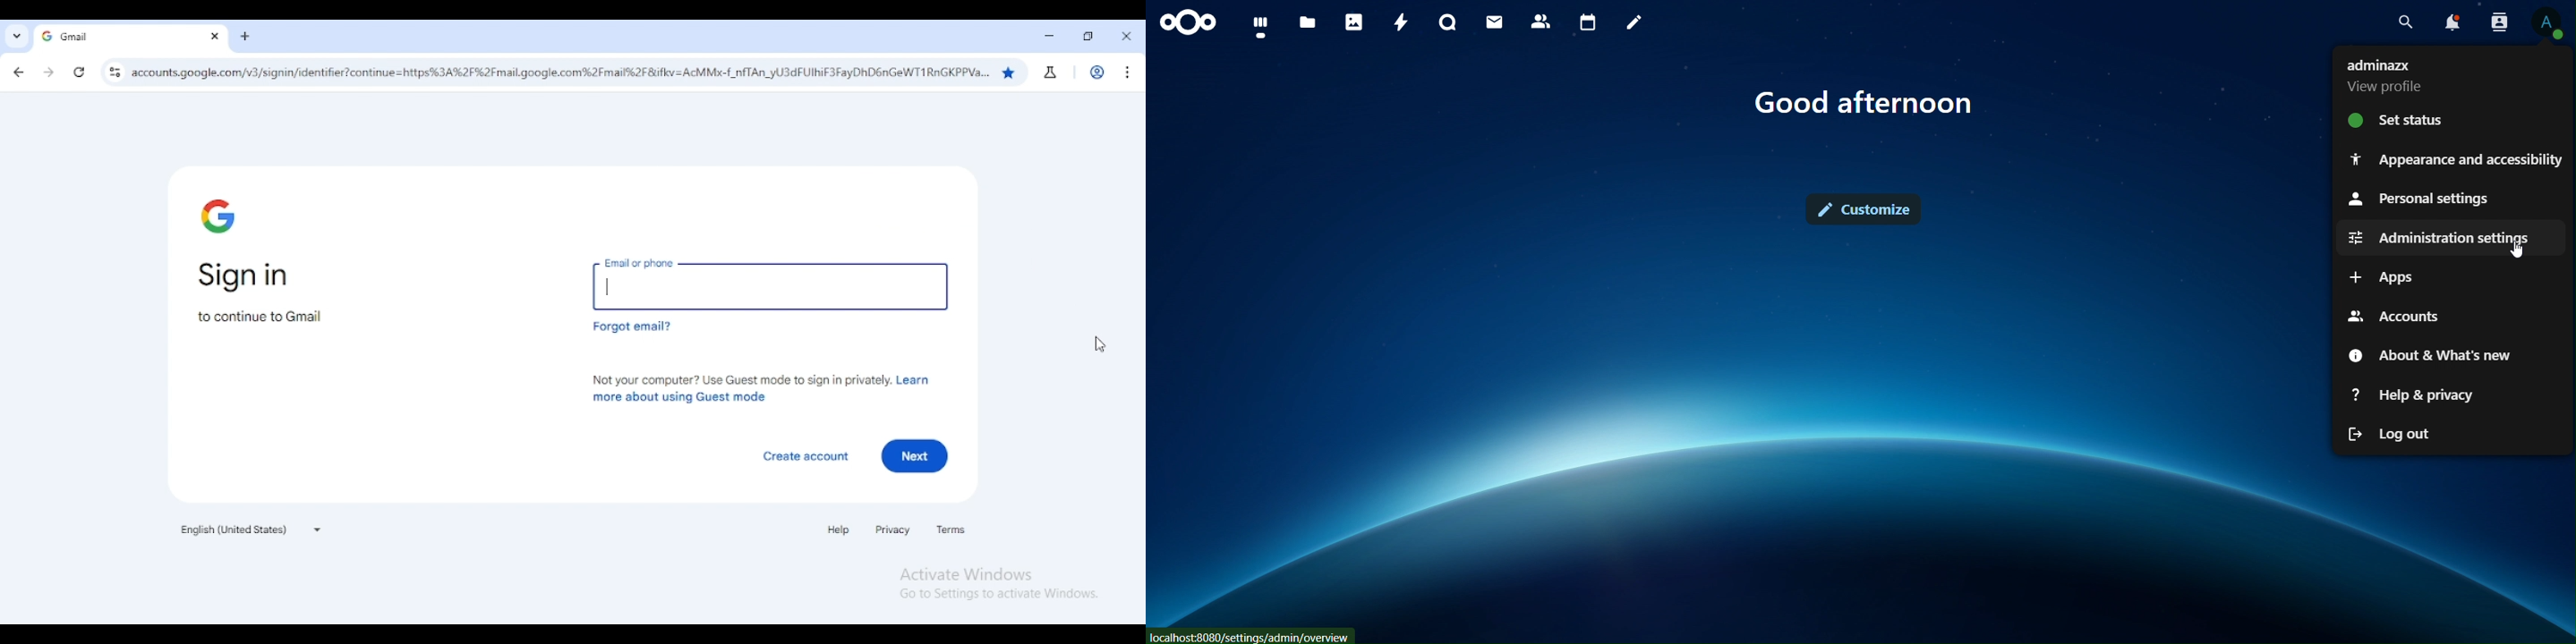  What do you see at coordinates (1401, 22) in the screenshot?
I see `activity` at bounding box center [1401, 22].